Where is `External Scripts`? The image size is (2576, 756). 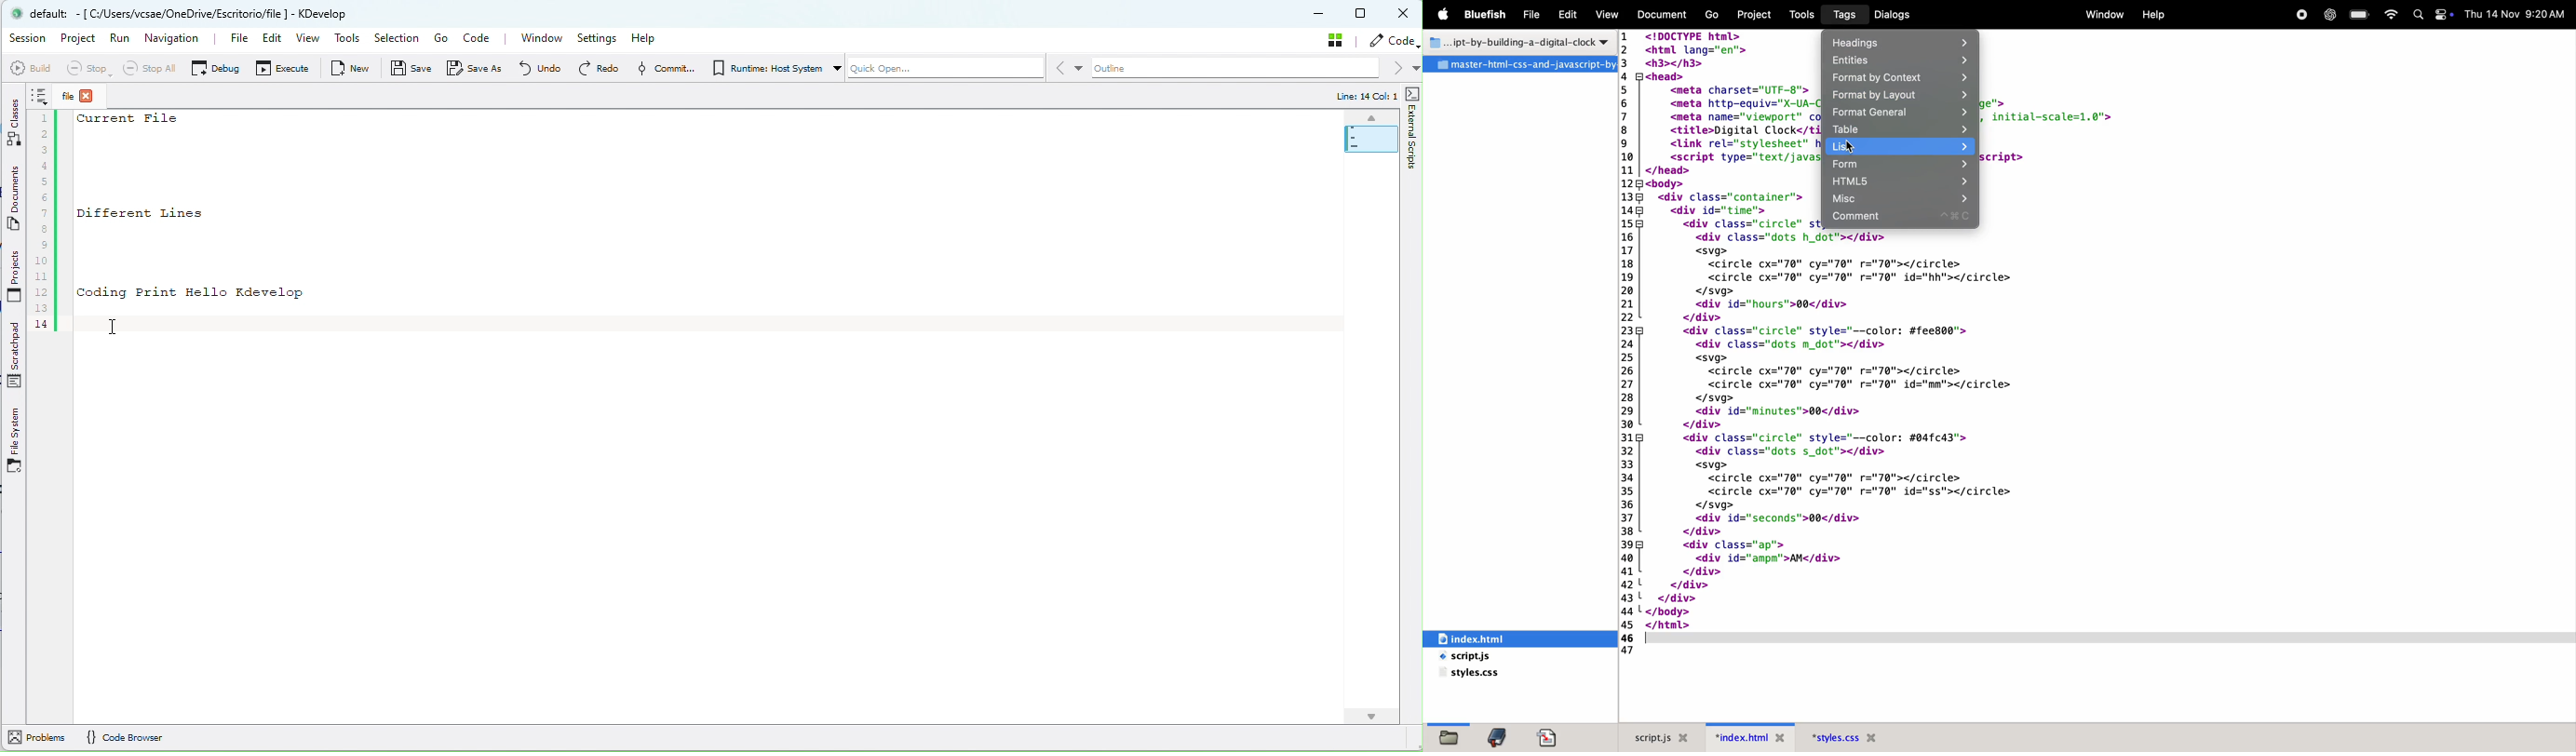 External Scripts is located at coordinates (1413, 152).